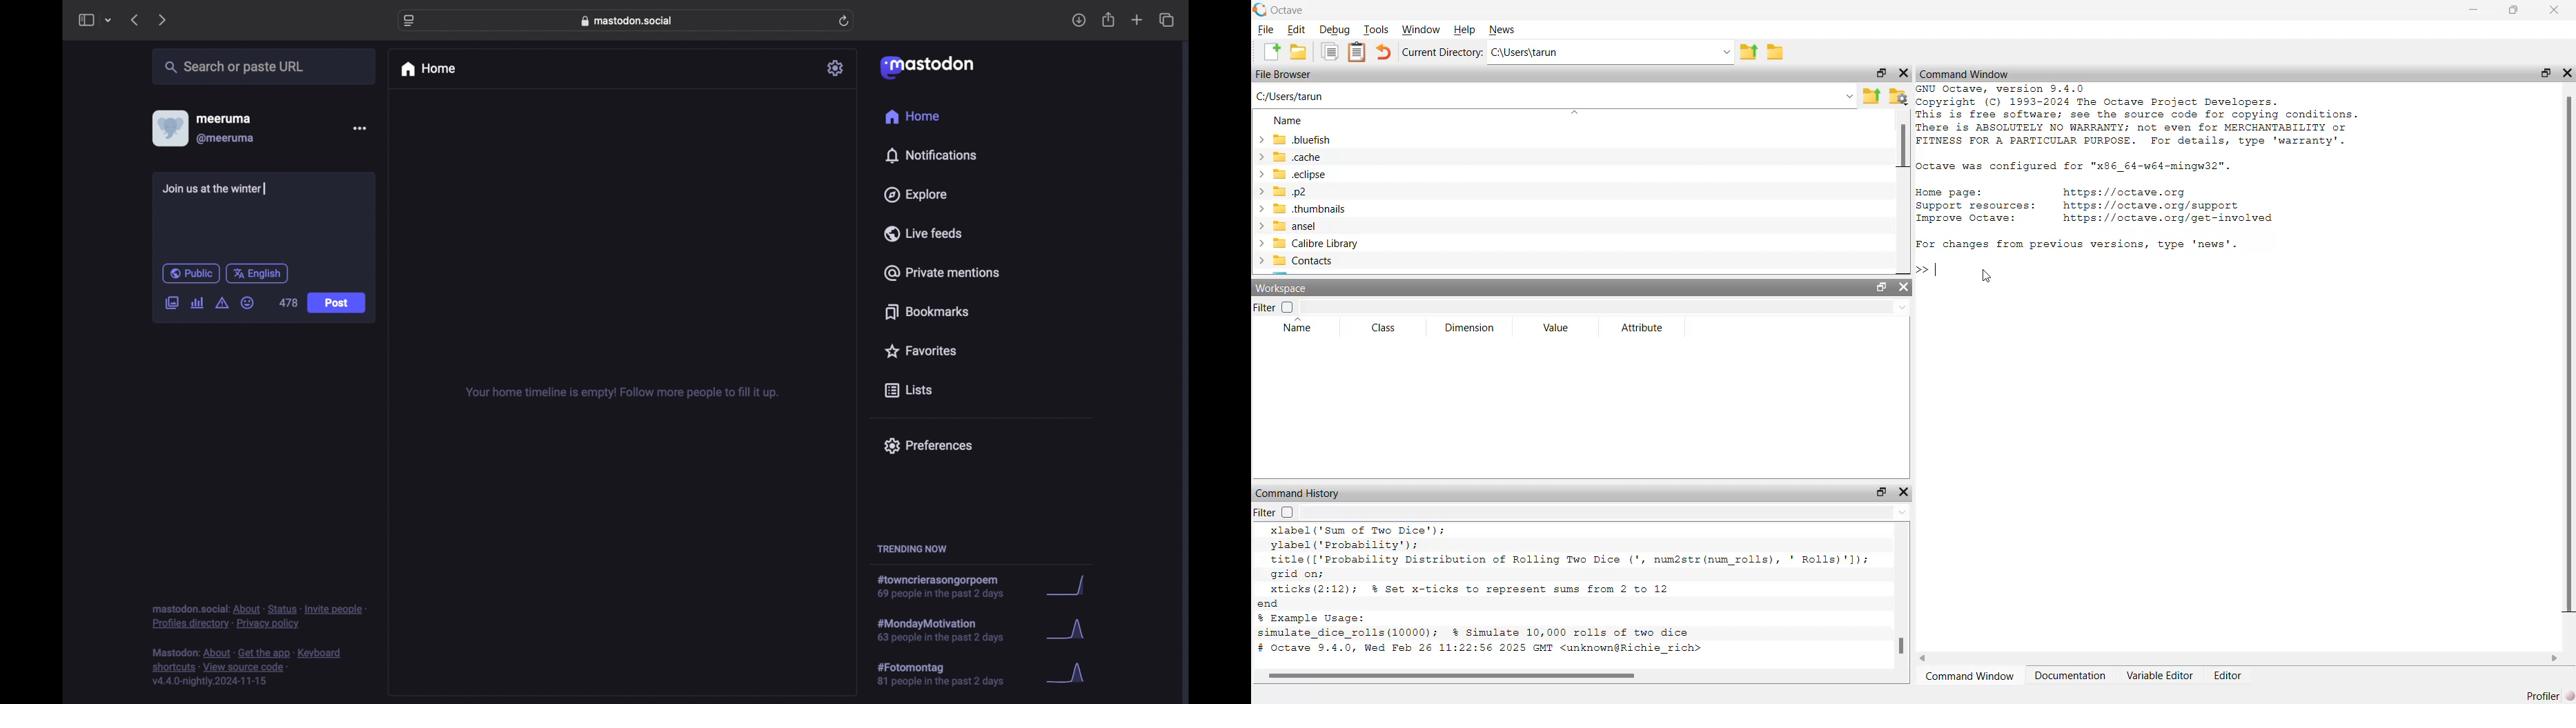  I want to click on tab group picker, so click(108, 21).